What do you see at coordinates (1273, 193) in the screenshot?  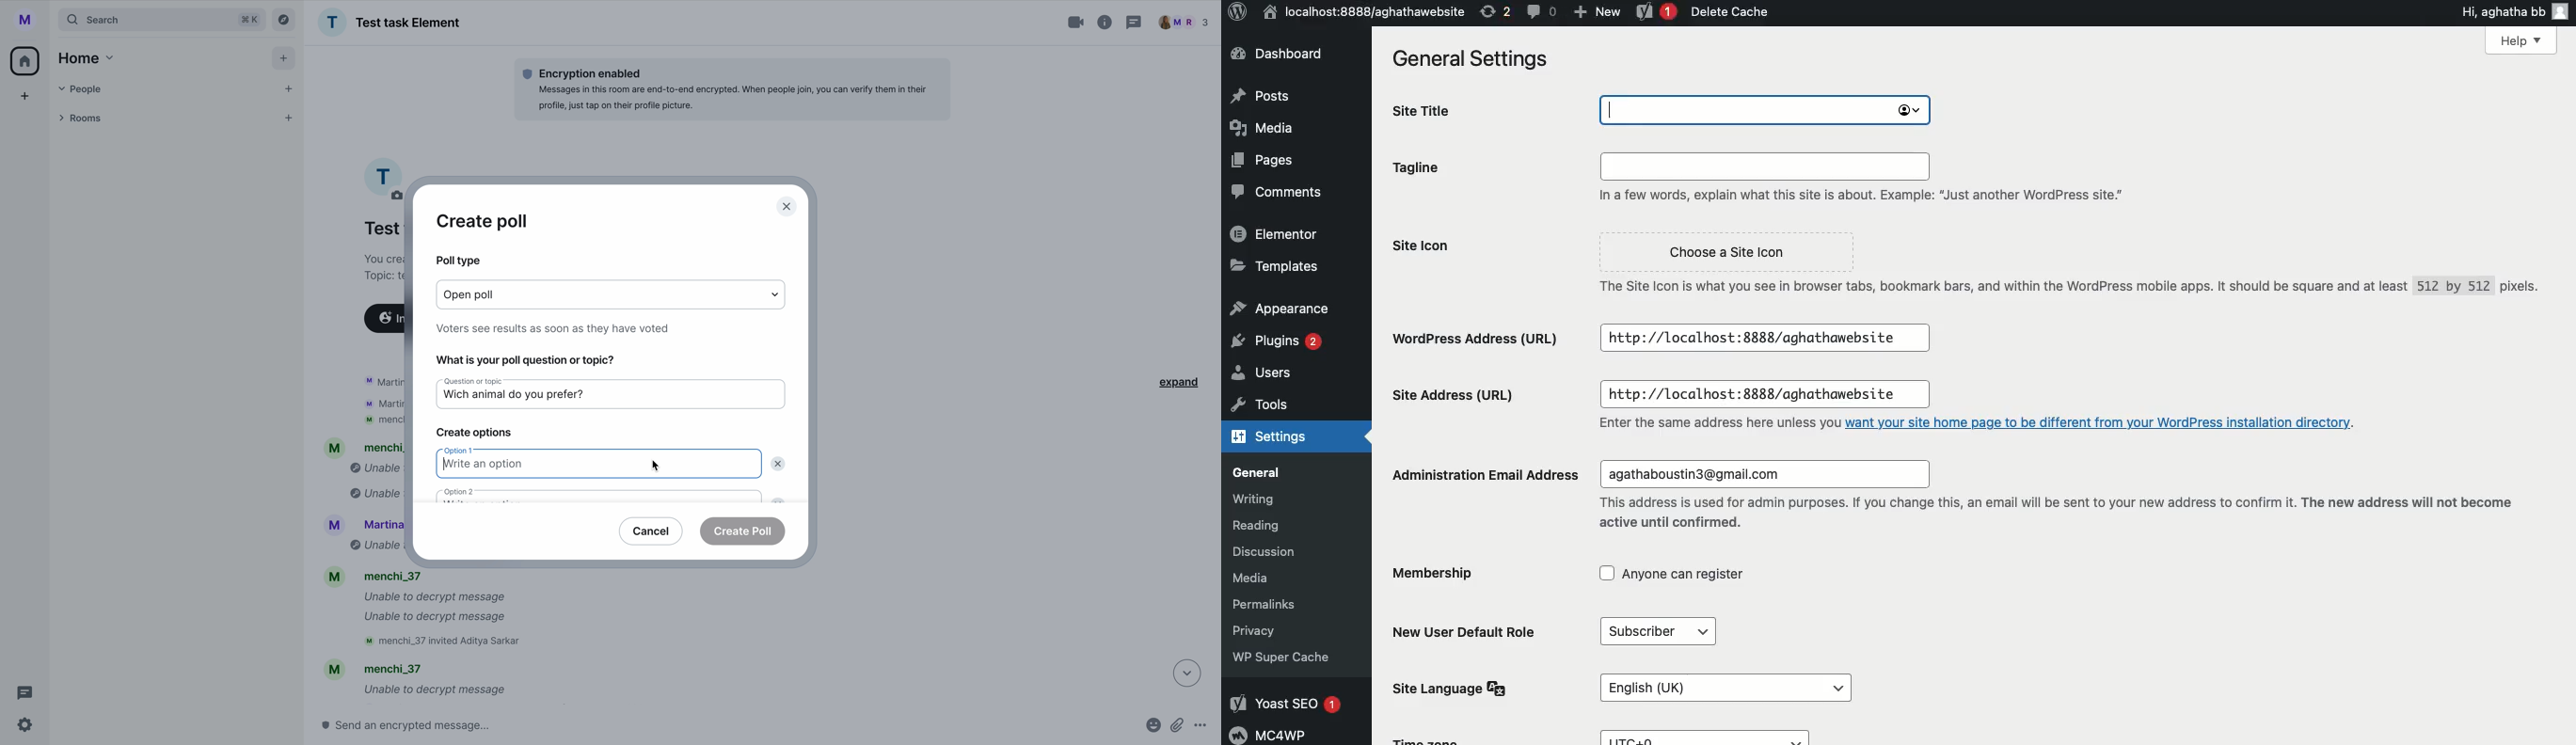 I see `Comments` at bounding box center [1273, 193].